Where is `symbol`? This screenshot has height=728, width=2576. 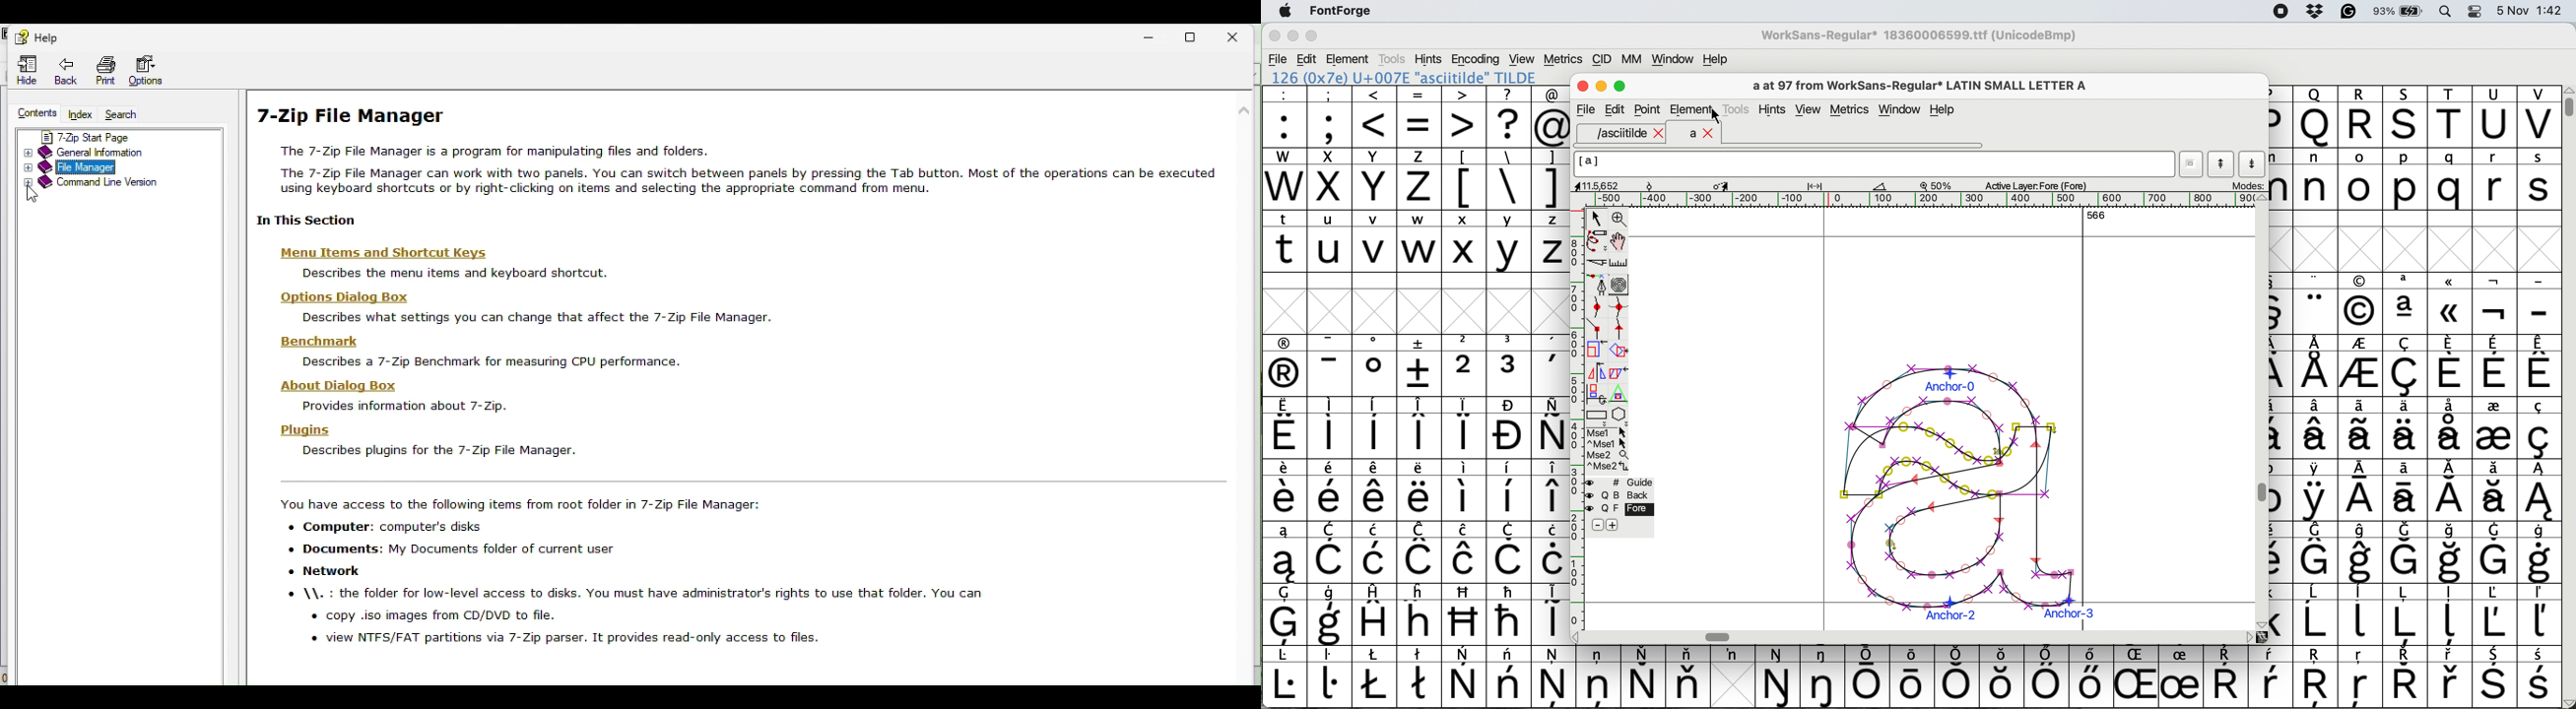 symbol is located at coordinates (2496, 552).